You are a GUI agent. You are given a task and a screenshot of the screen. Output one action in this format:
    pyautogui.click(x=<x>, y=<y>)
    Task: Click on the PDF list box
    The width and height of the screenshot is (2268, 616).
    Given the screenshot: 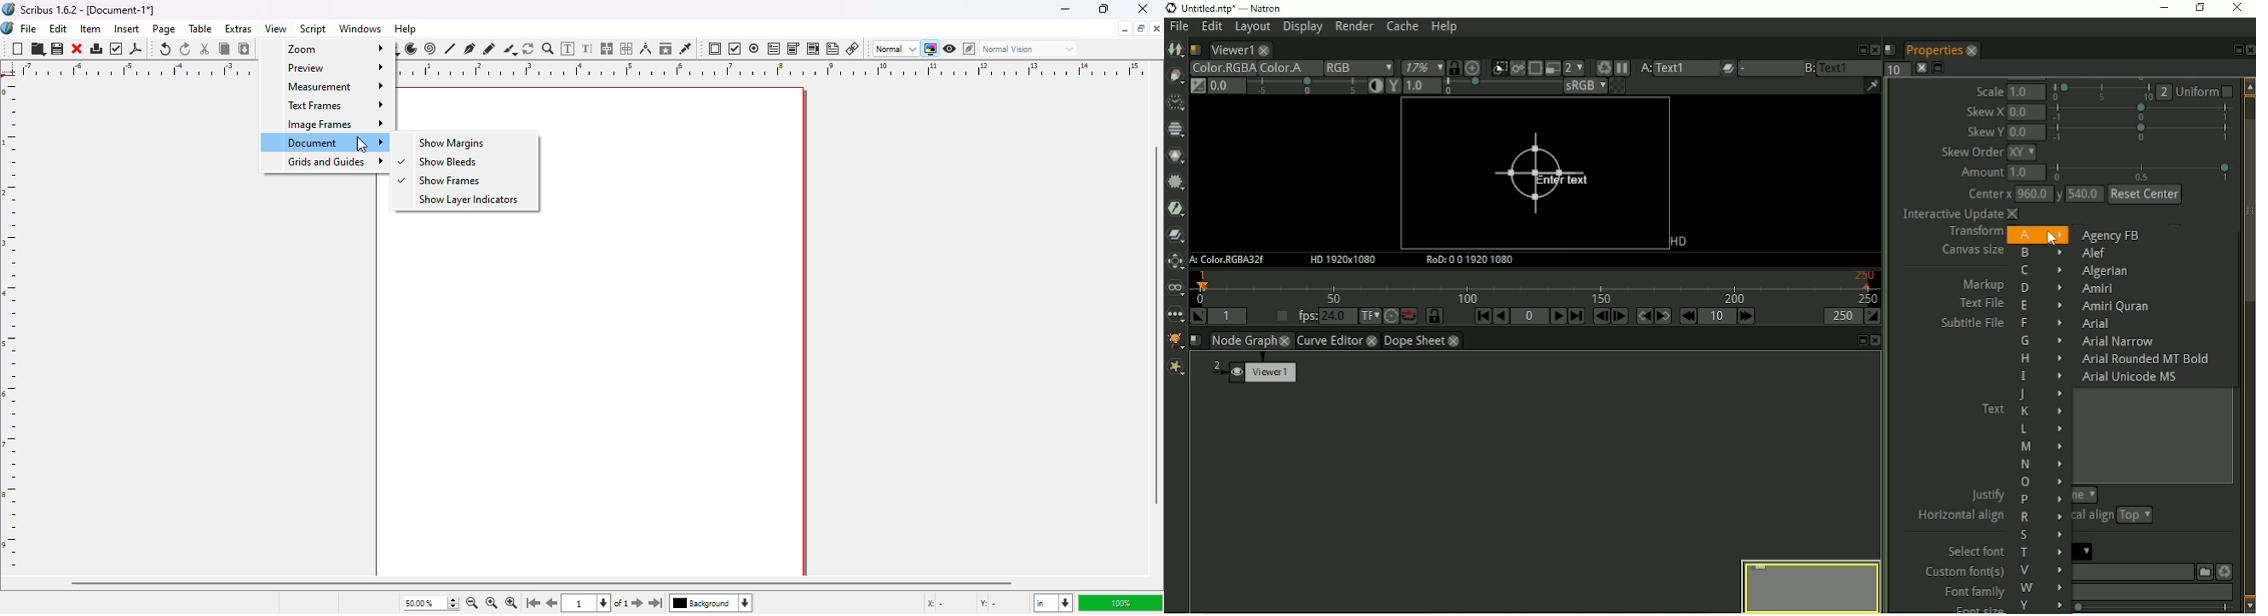 What is the action you would take?
    pyautogui.click(x=814, y=49)
    